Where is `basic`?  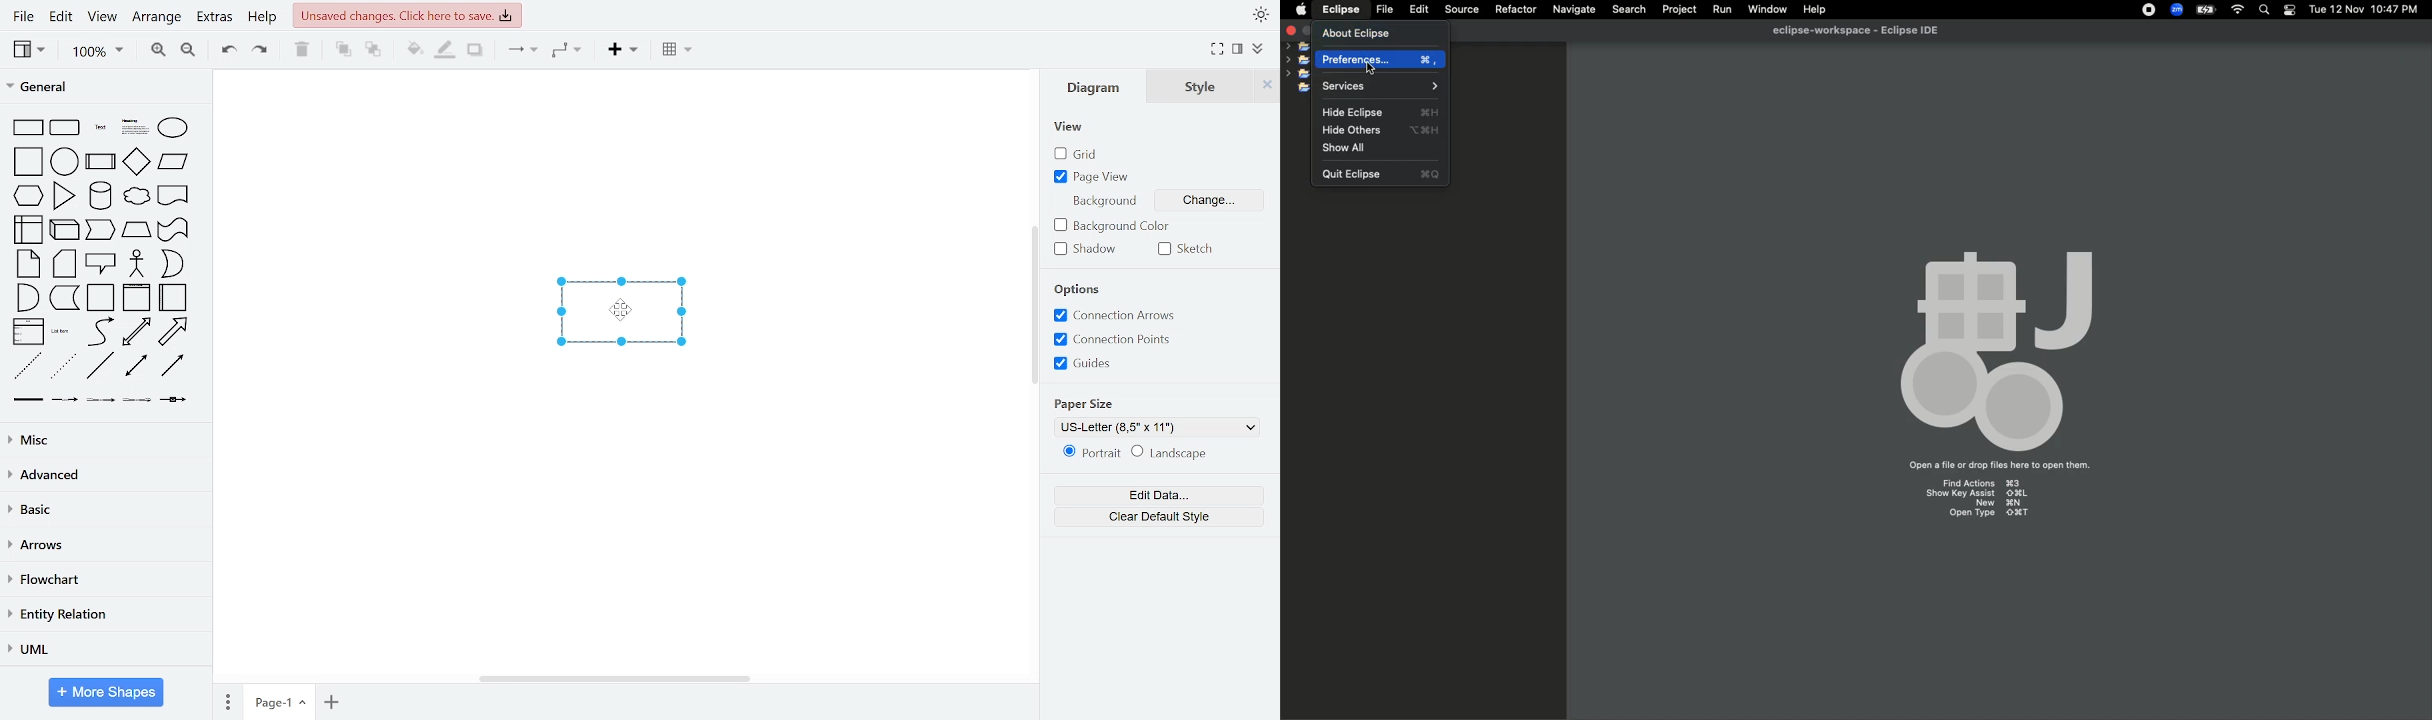 basic is located at coordinates (102, 511).